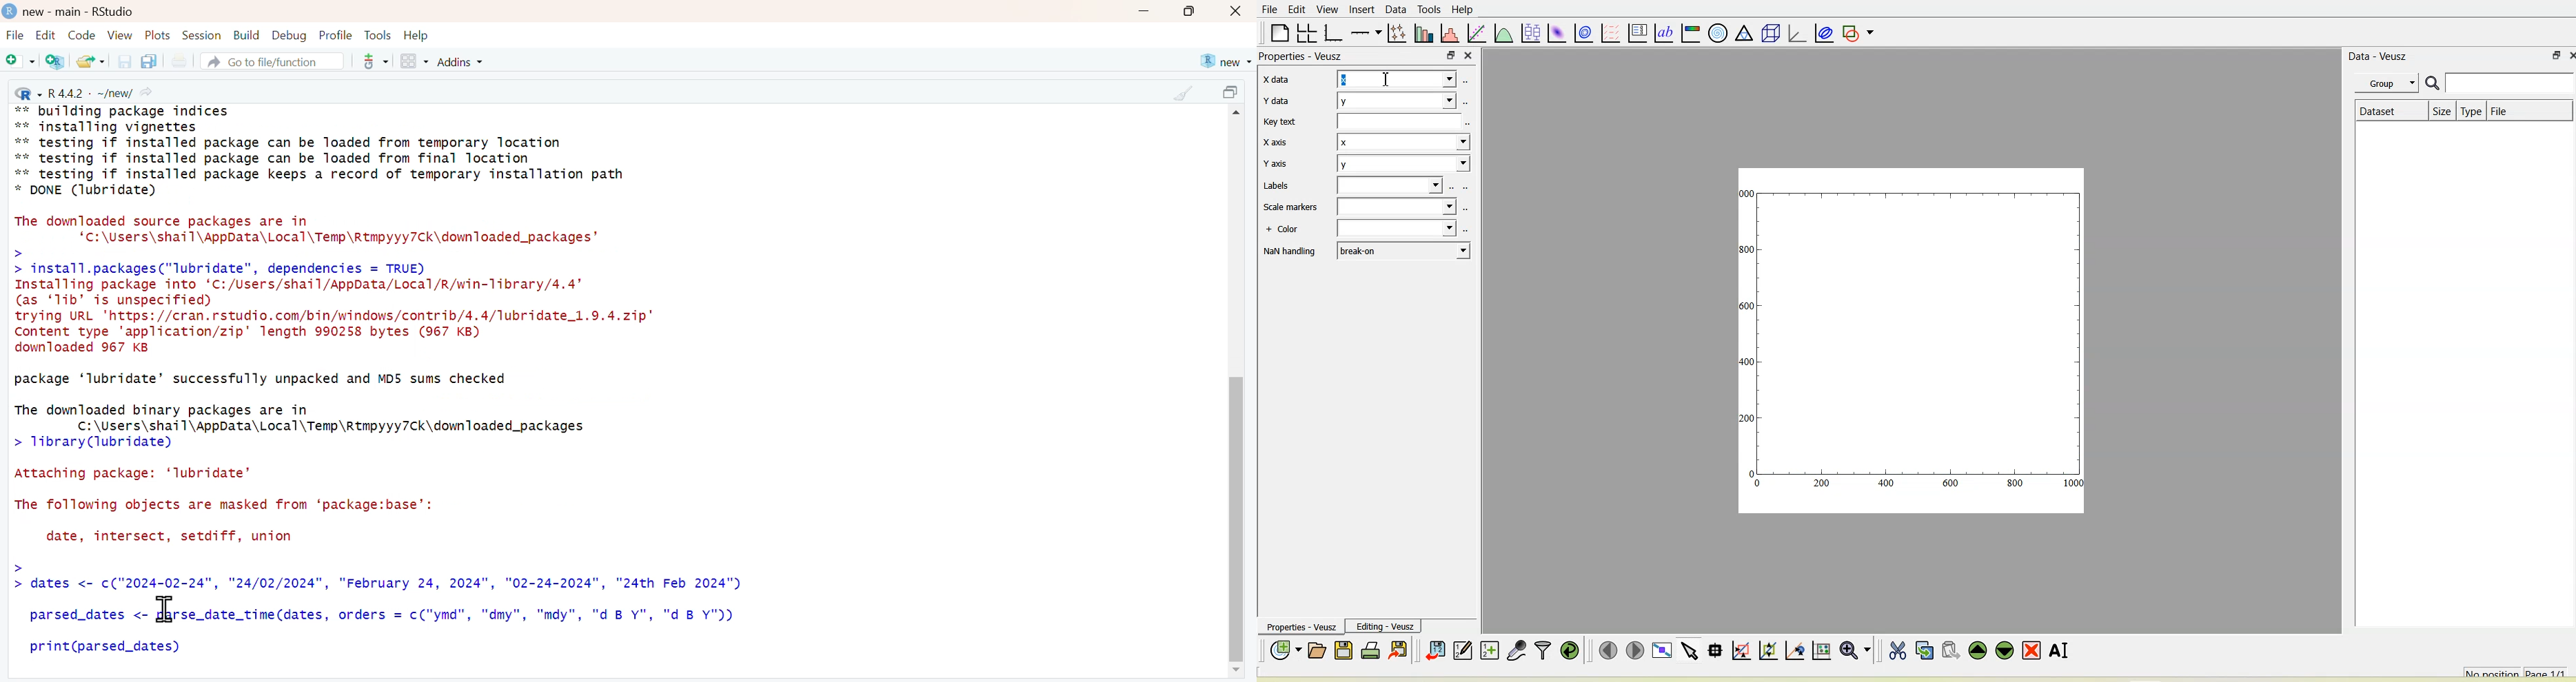 This screenshot has width=2576, height=700. What do you see at coordinates (1183, 93) in the screenshot?
I see `clear console` at bounding box center [1183, 93].